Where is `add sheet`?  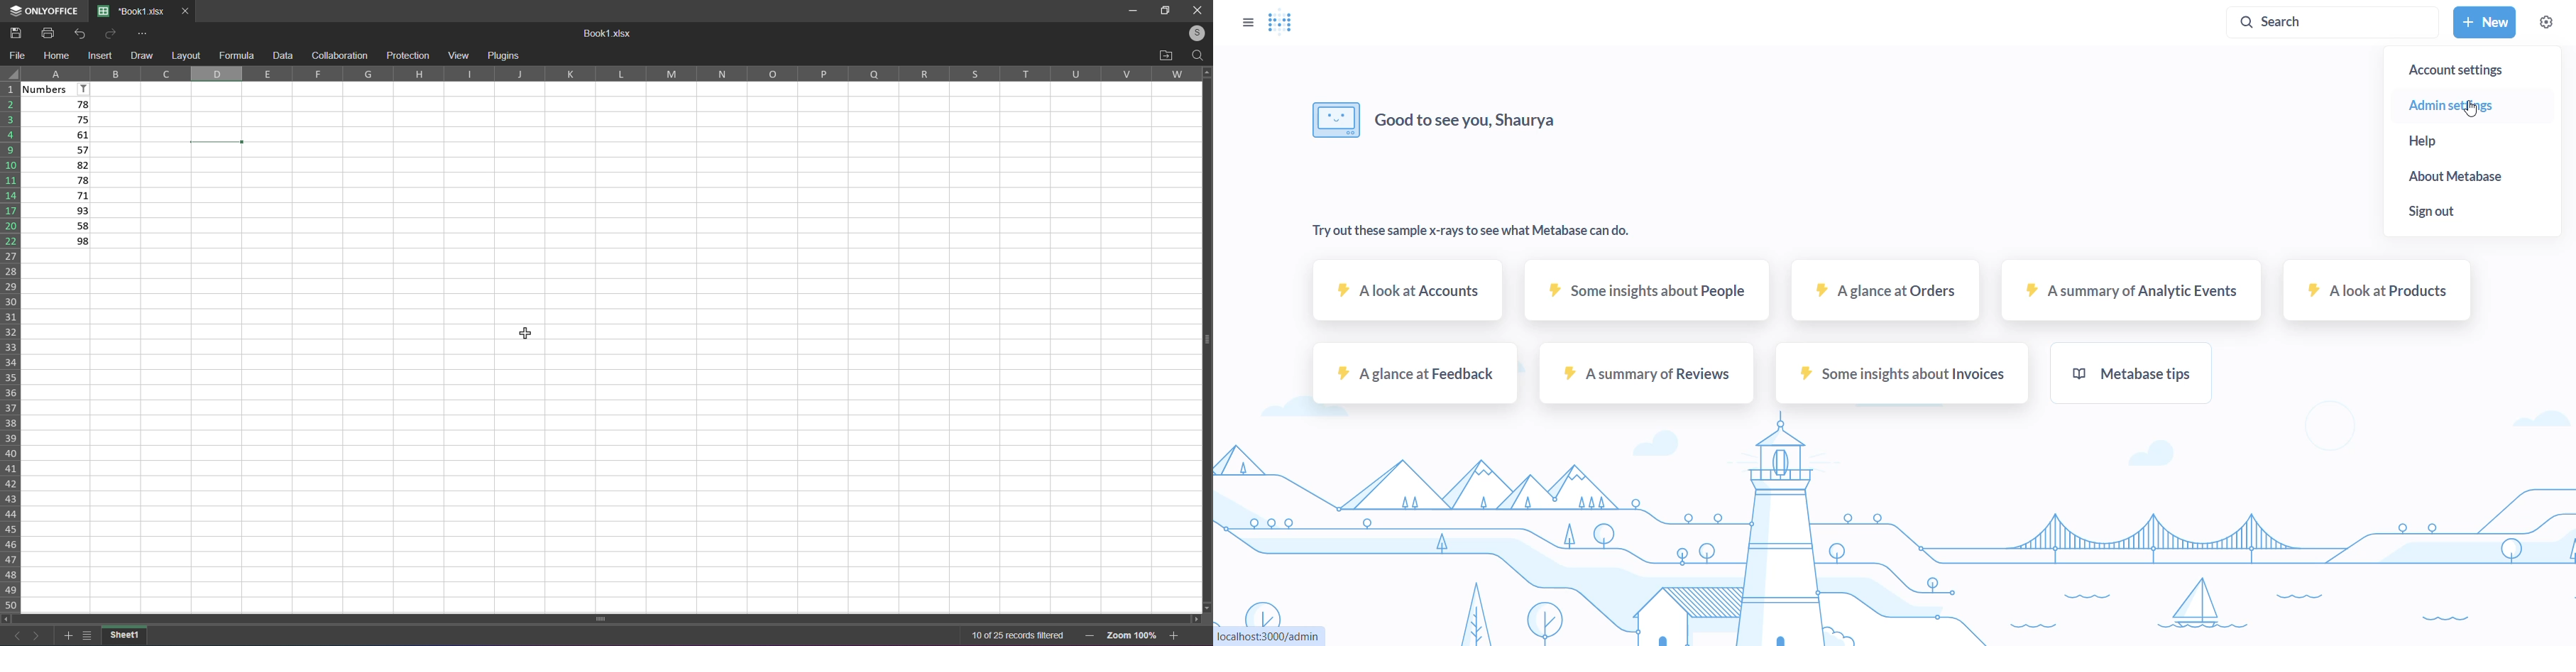
add sheet is located at coordinates (66, 633).